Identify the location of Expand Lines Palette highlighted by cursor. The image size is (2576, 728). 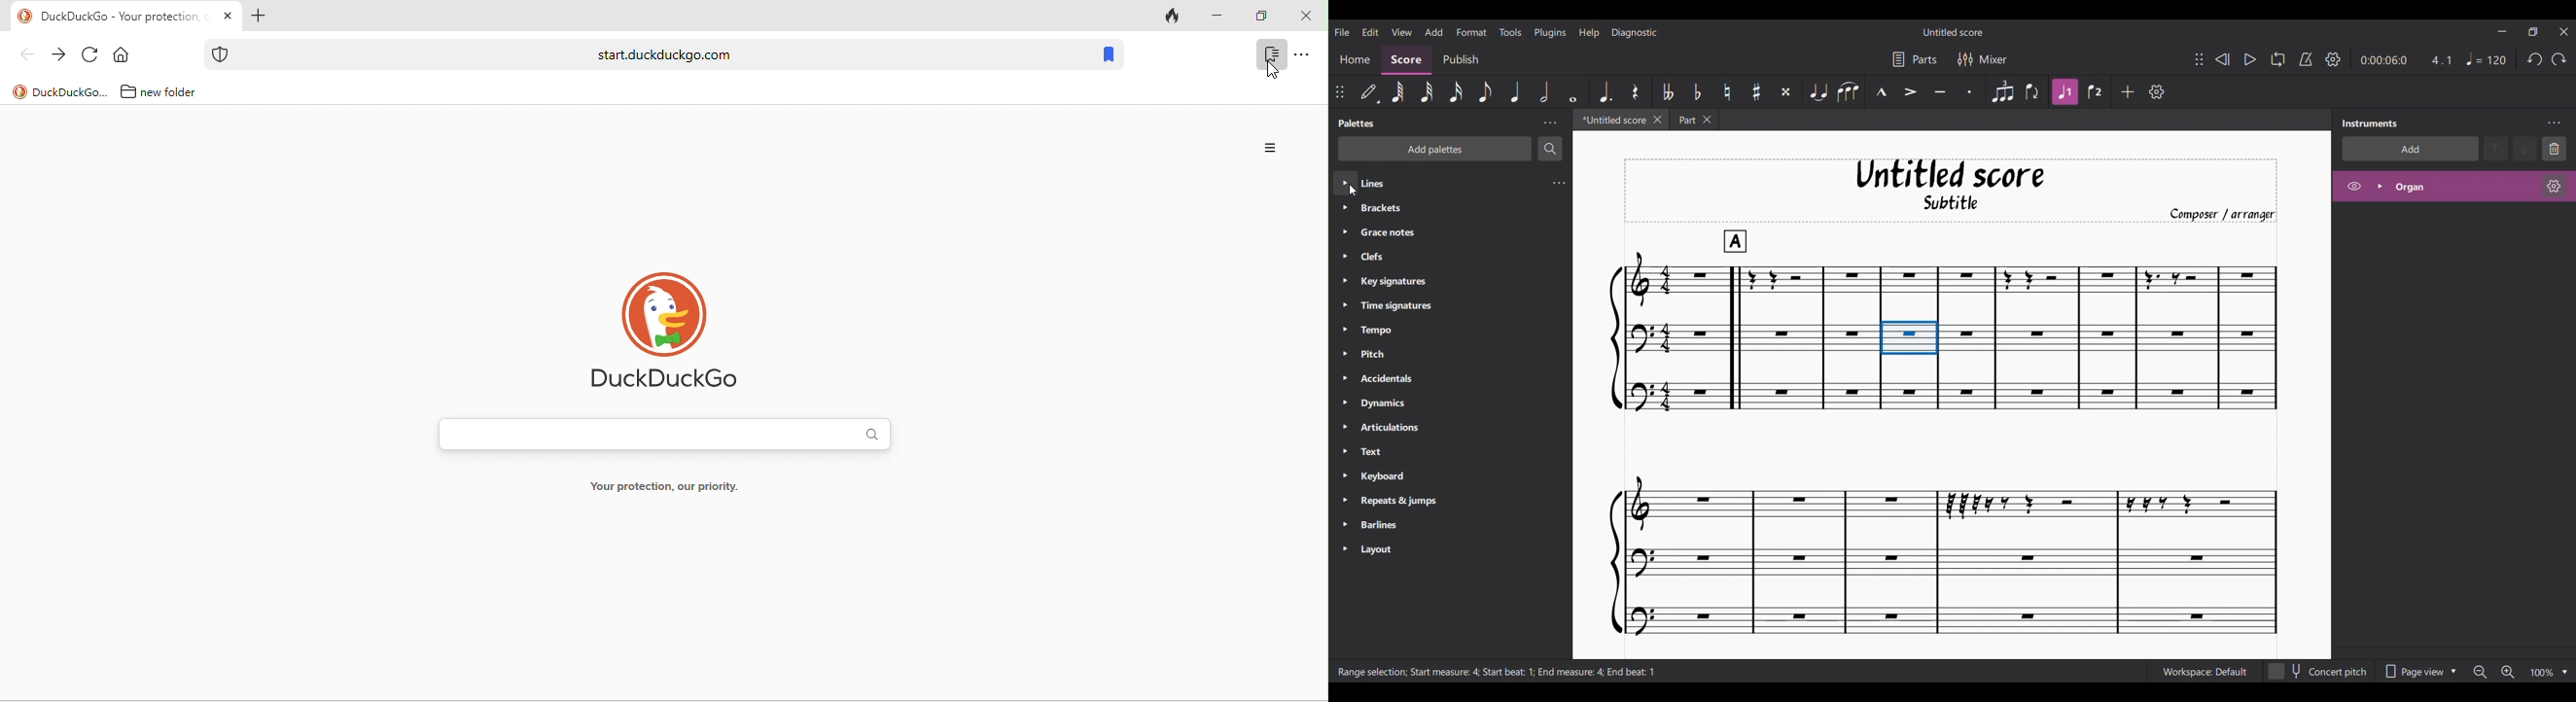
(1346, 183).